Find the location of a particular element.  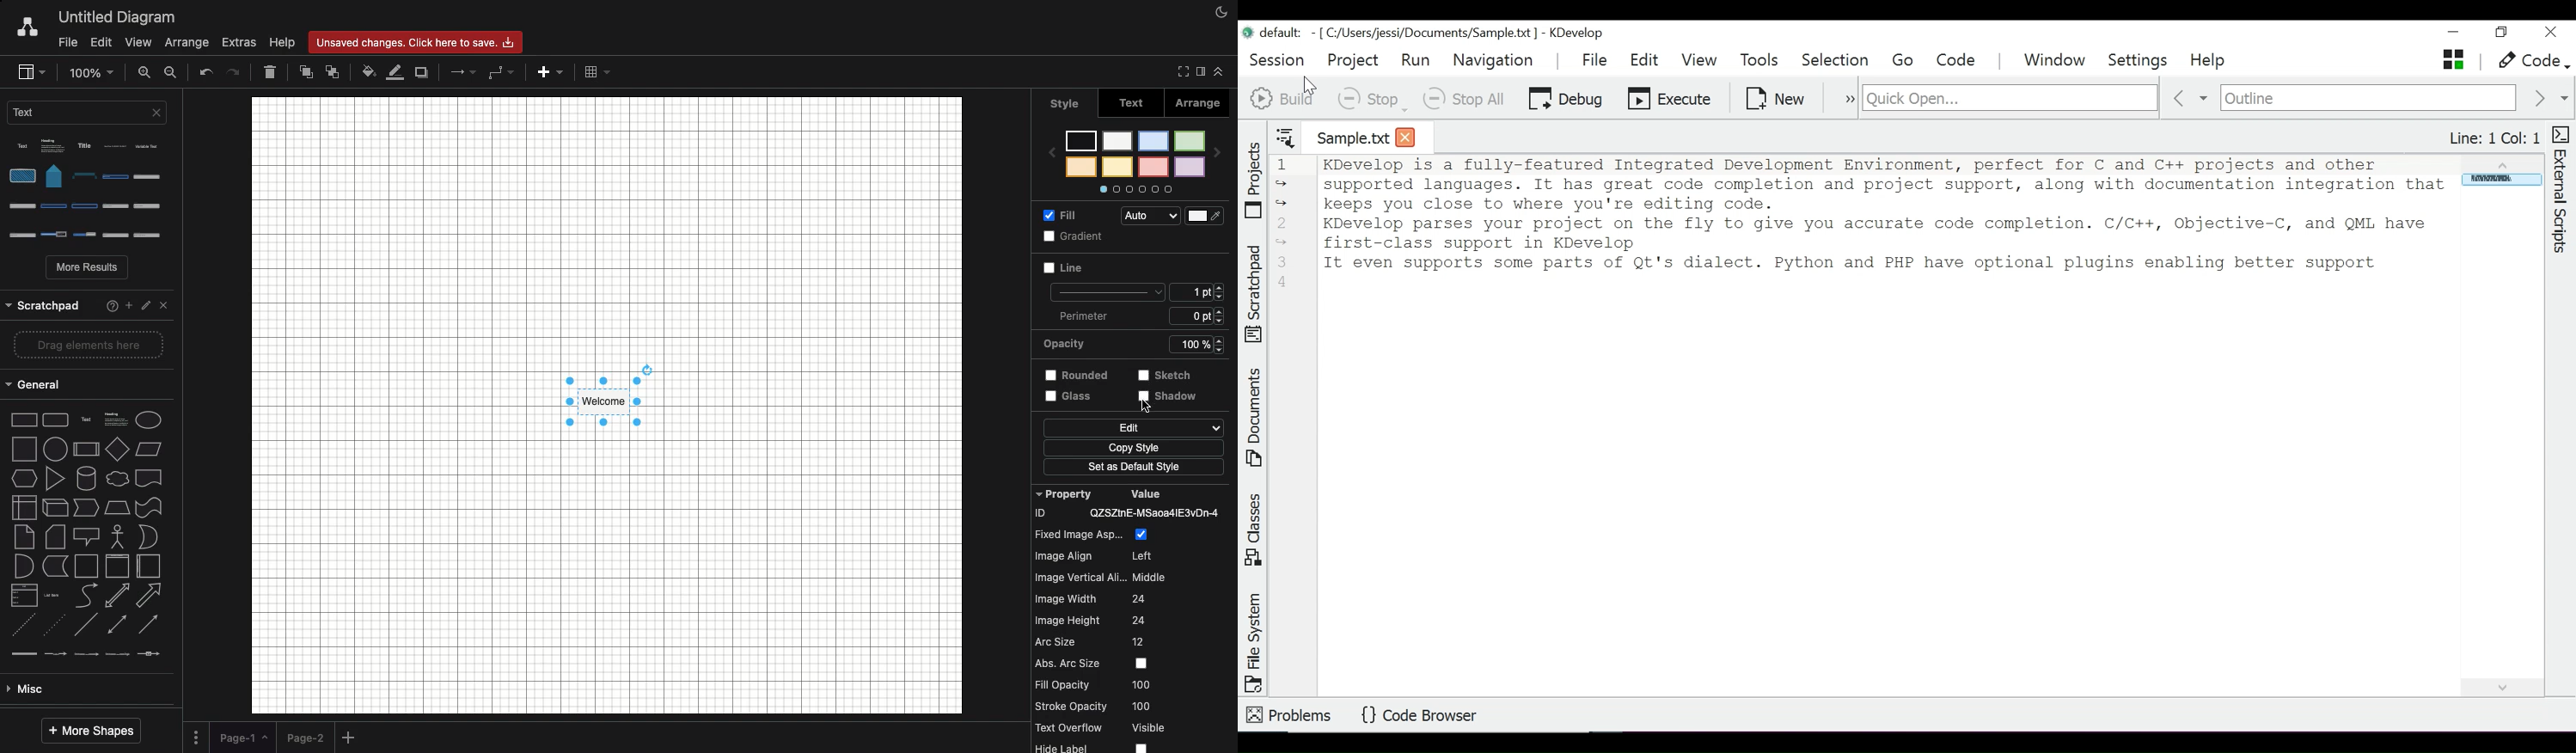

Page 1 is located at coordinates (242, 735).